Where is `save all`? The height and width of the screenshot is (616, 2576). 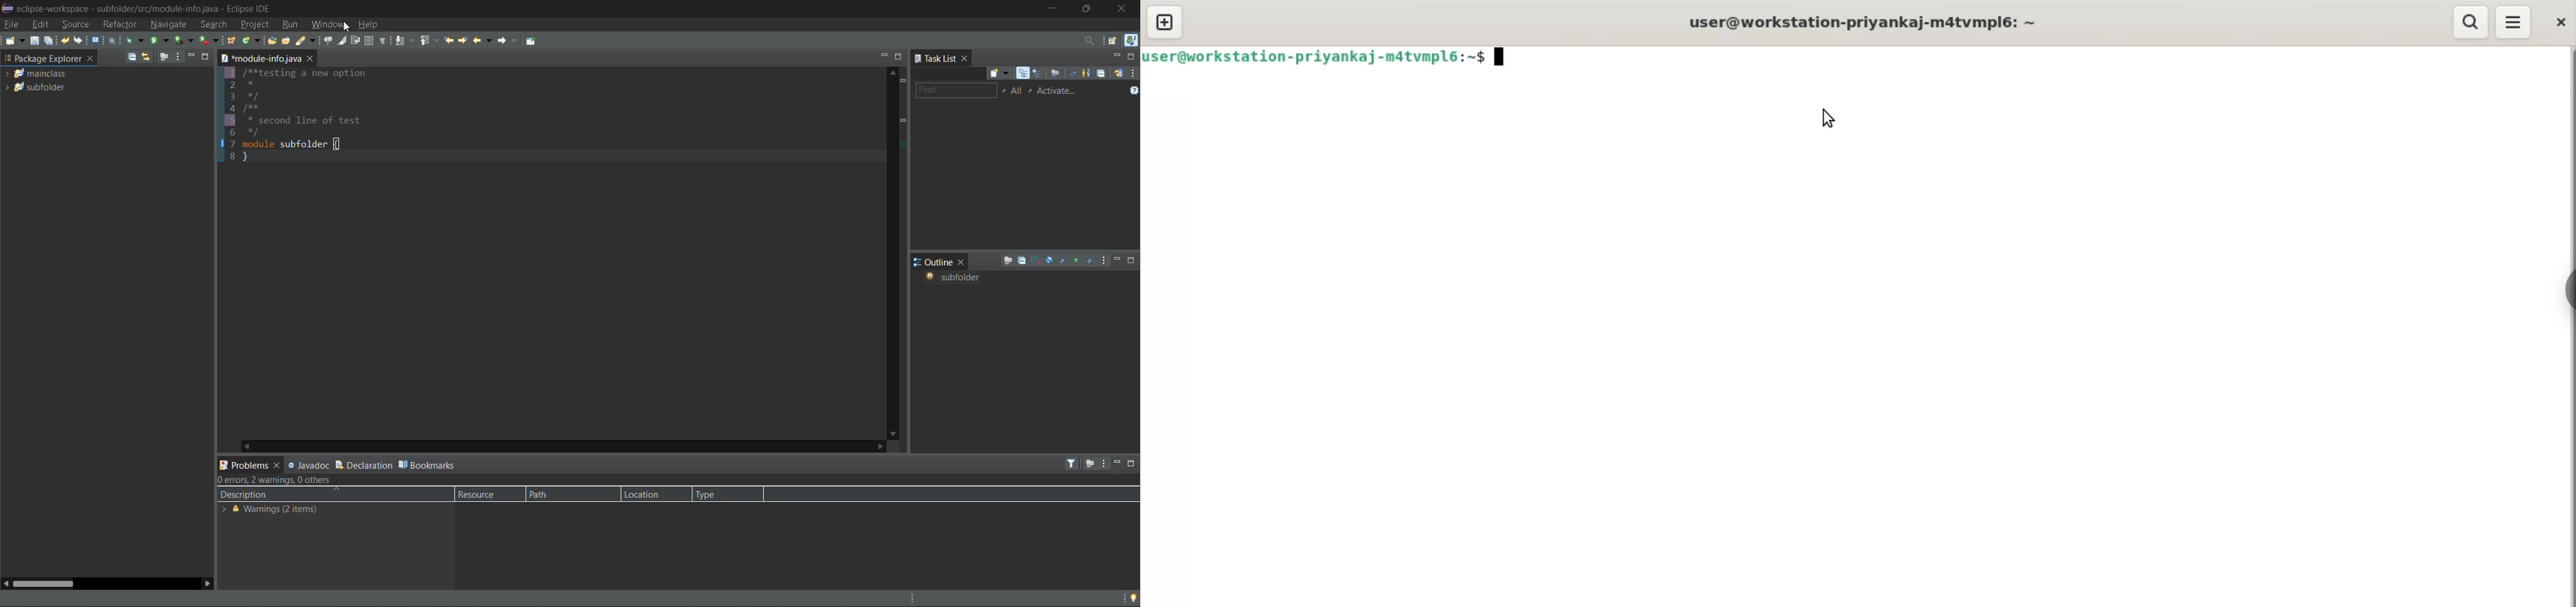
save all is located at coordinates (50, 41).